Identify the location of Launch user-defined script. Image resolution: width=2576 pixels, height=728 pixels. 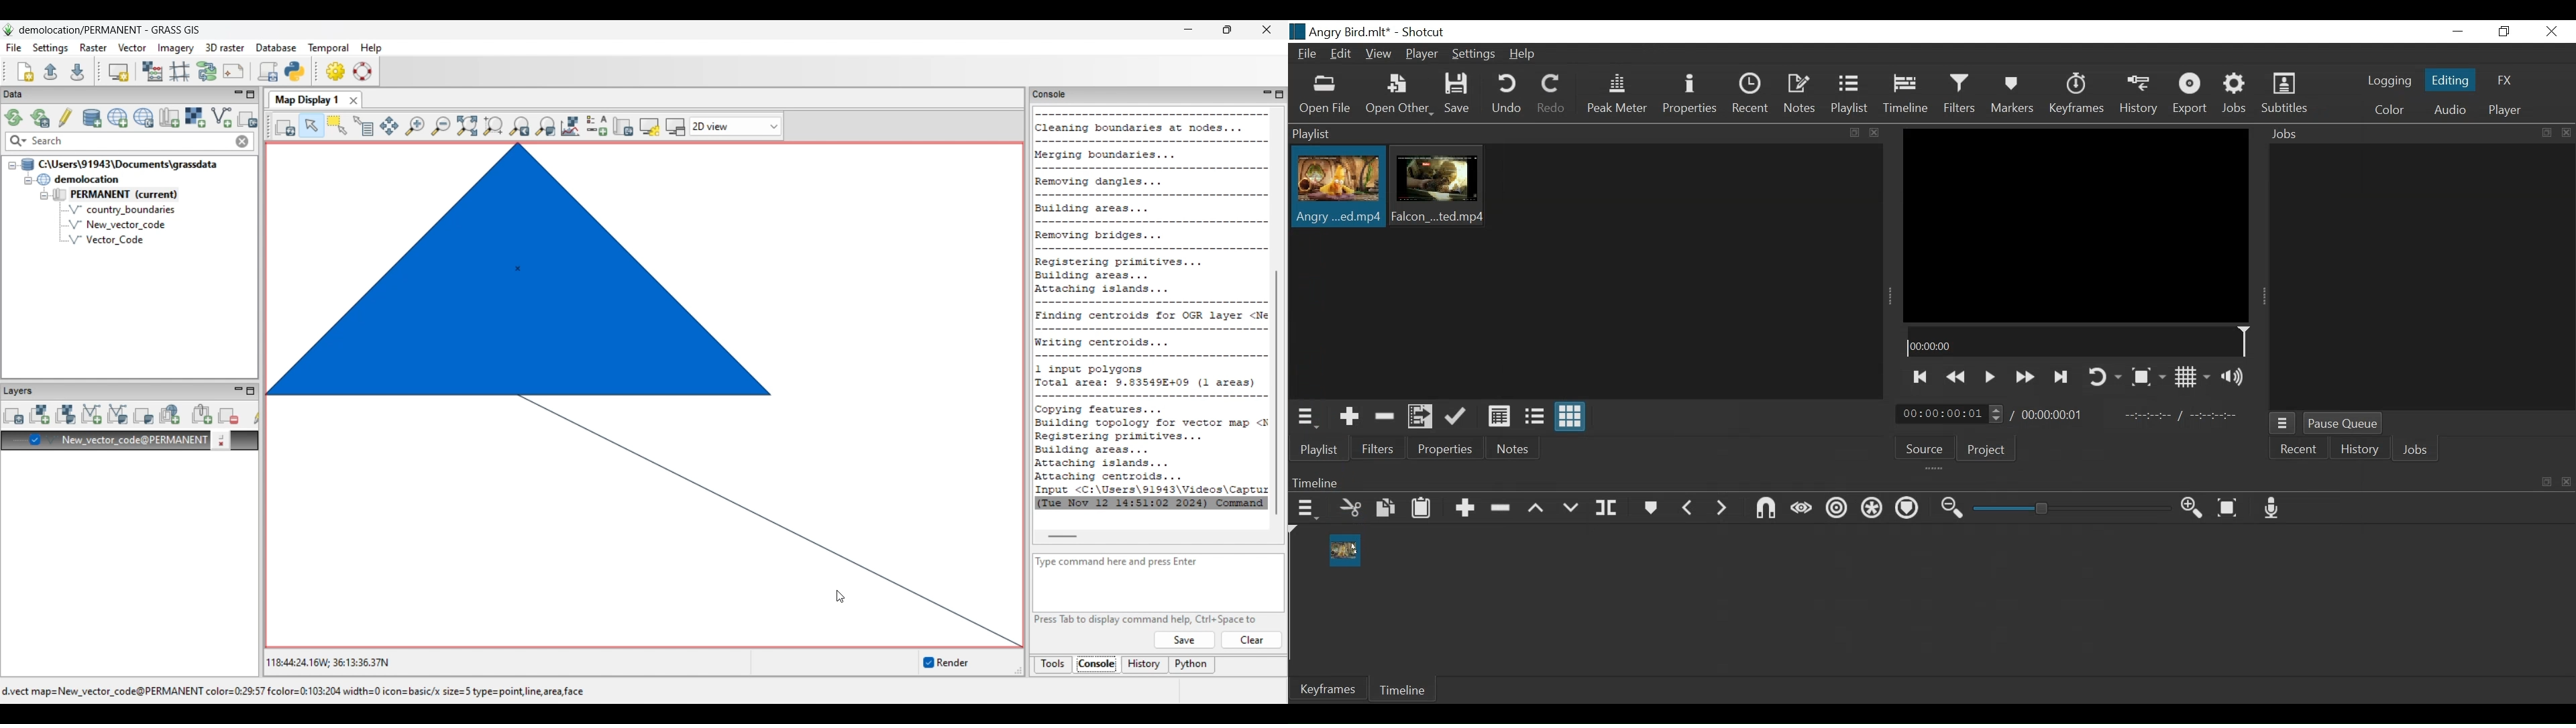
(268, 71).